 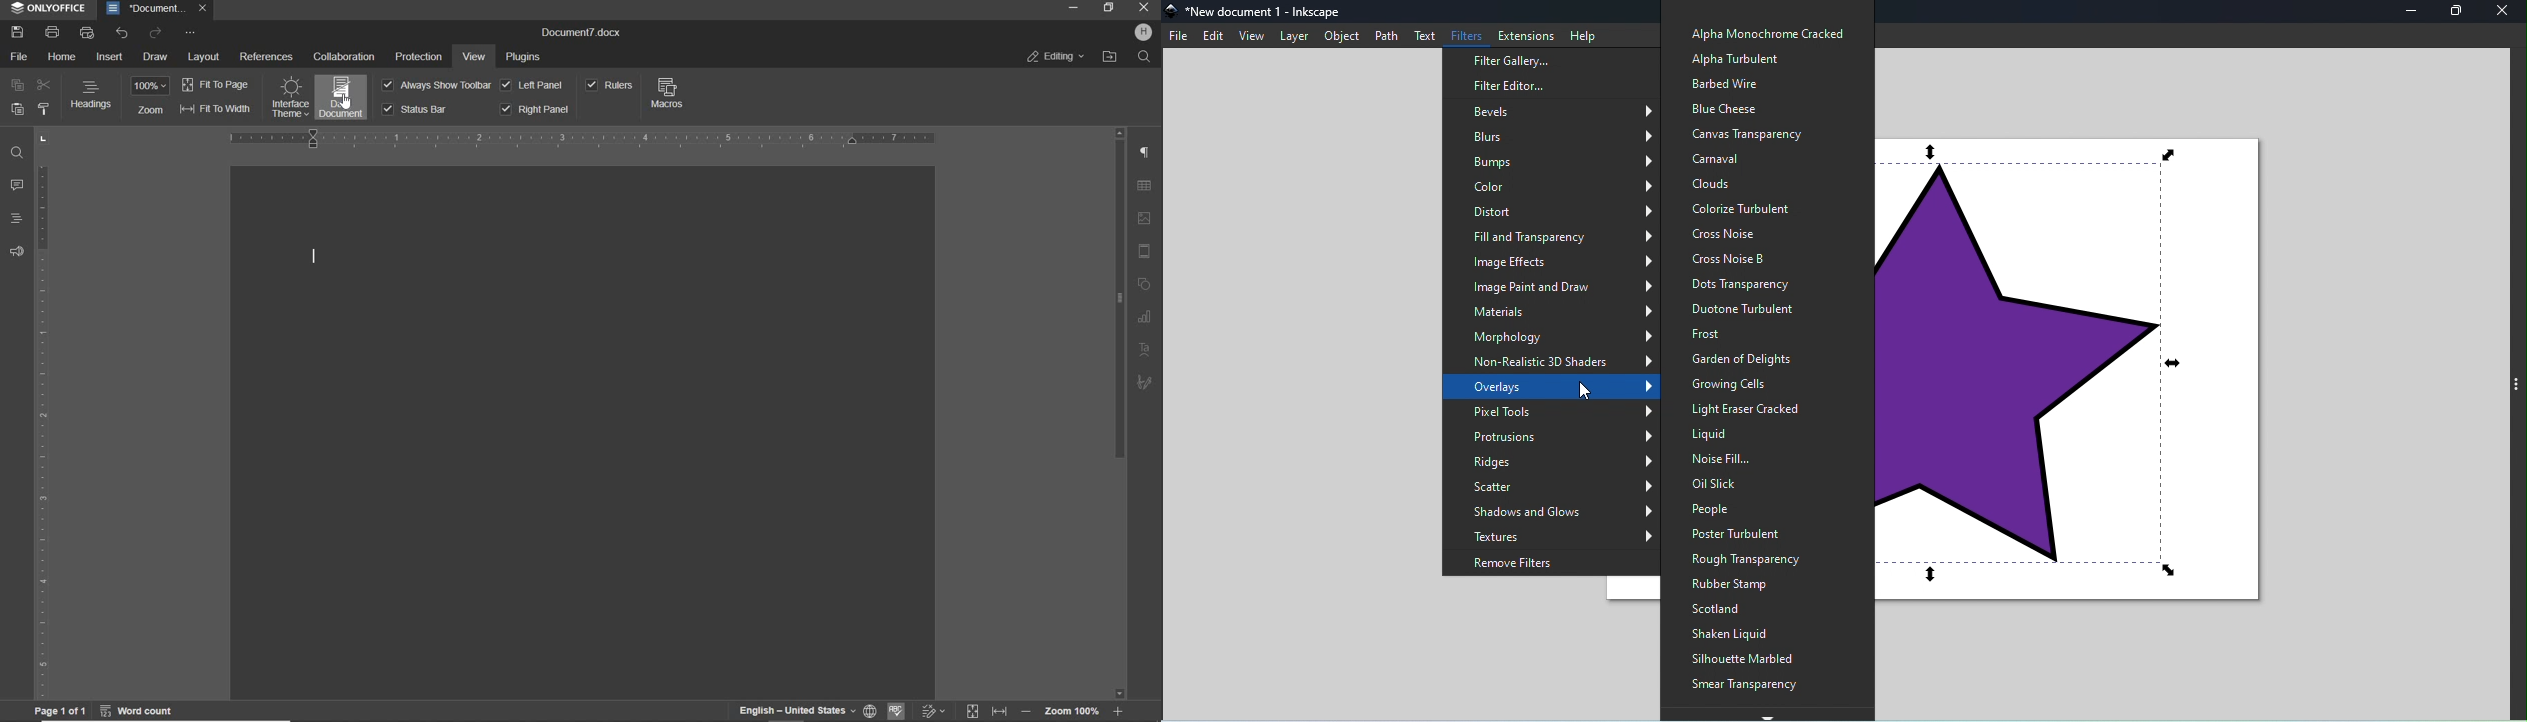 I want to click on SYSTEM NAME, so click(x=46, y=10).